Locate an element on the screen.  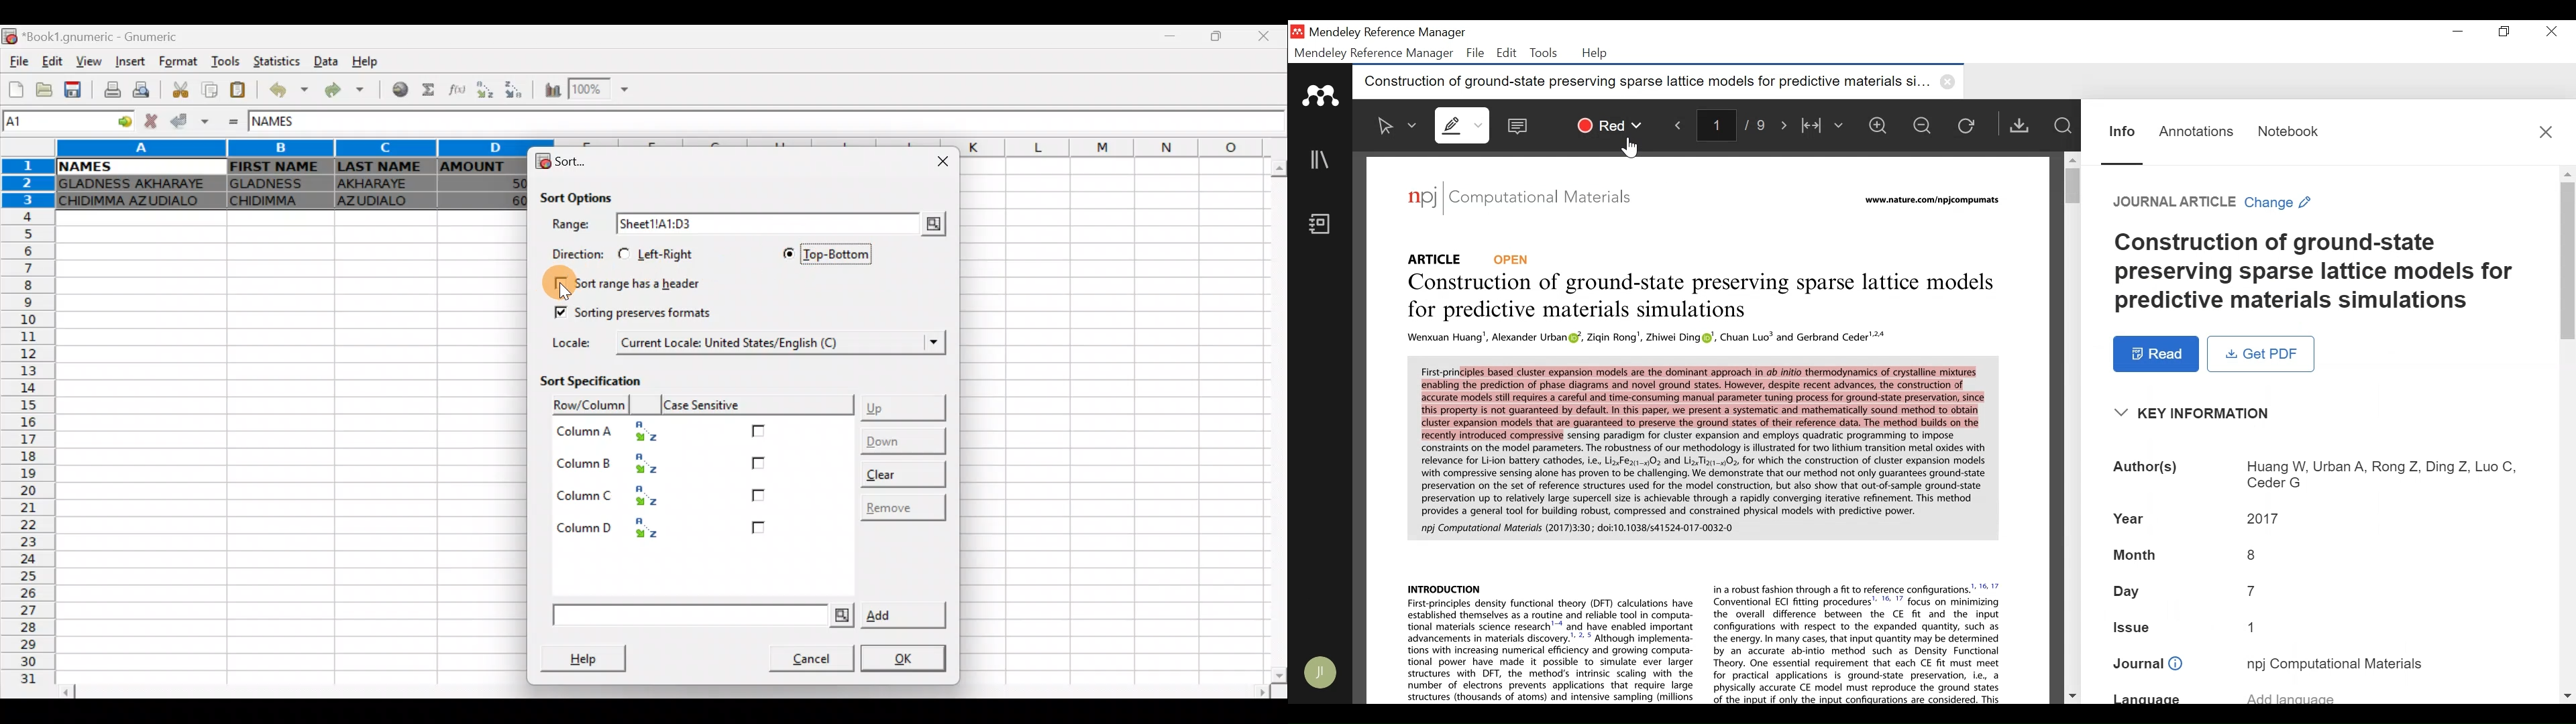
Notebook is located at coordinates (1322, 225).